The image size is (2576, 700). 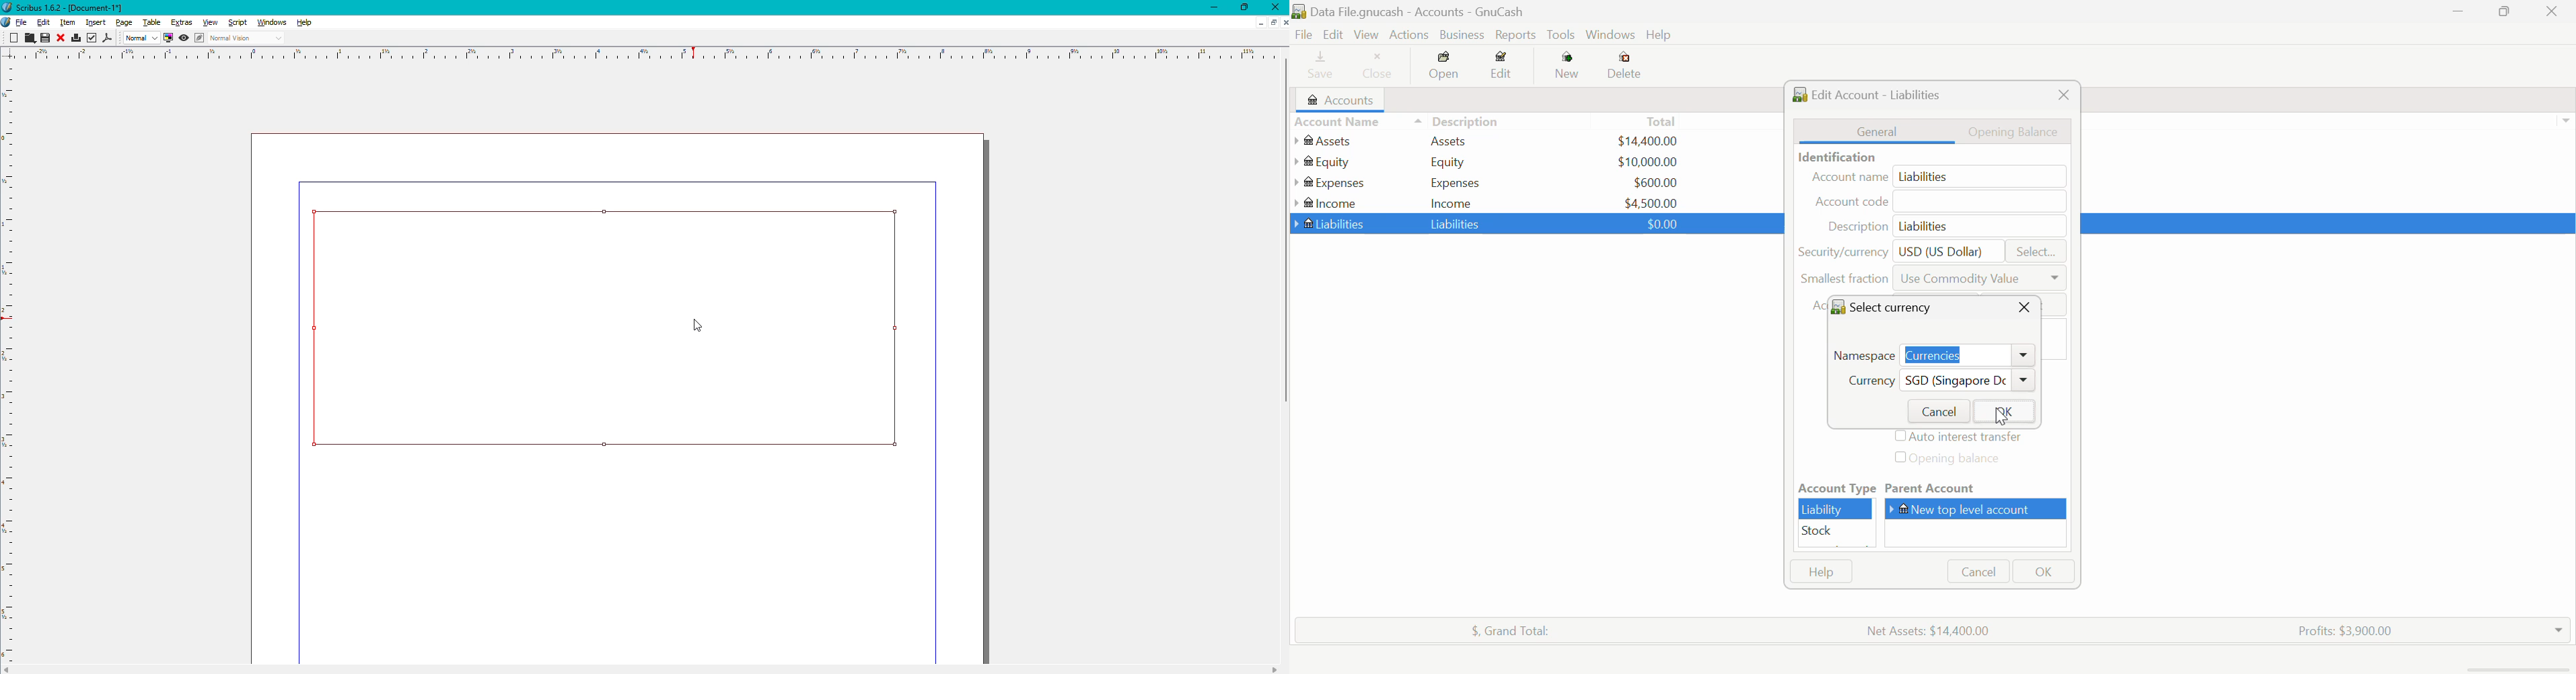 I want to click on Actions, so click(x=1407, y=35).